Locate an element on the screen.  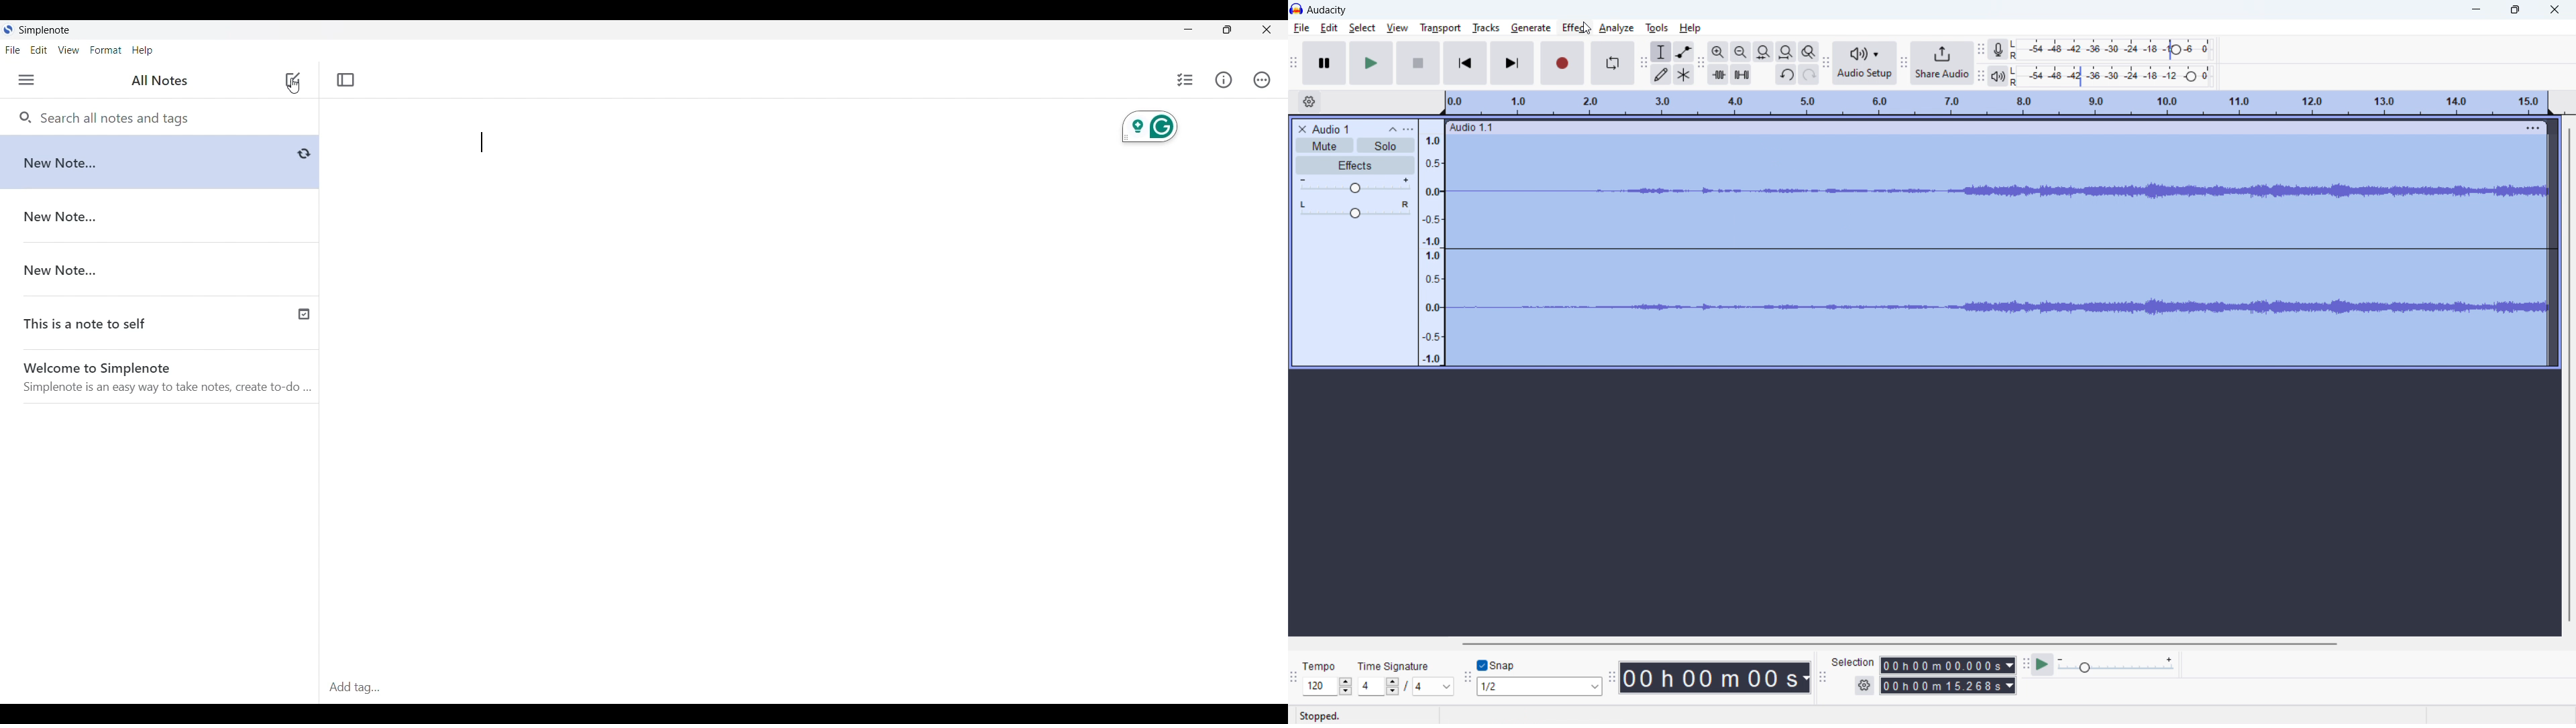
playback meter is located at coordinates (2002, 75).